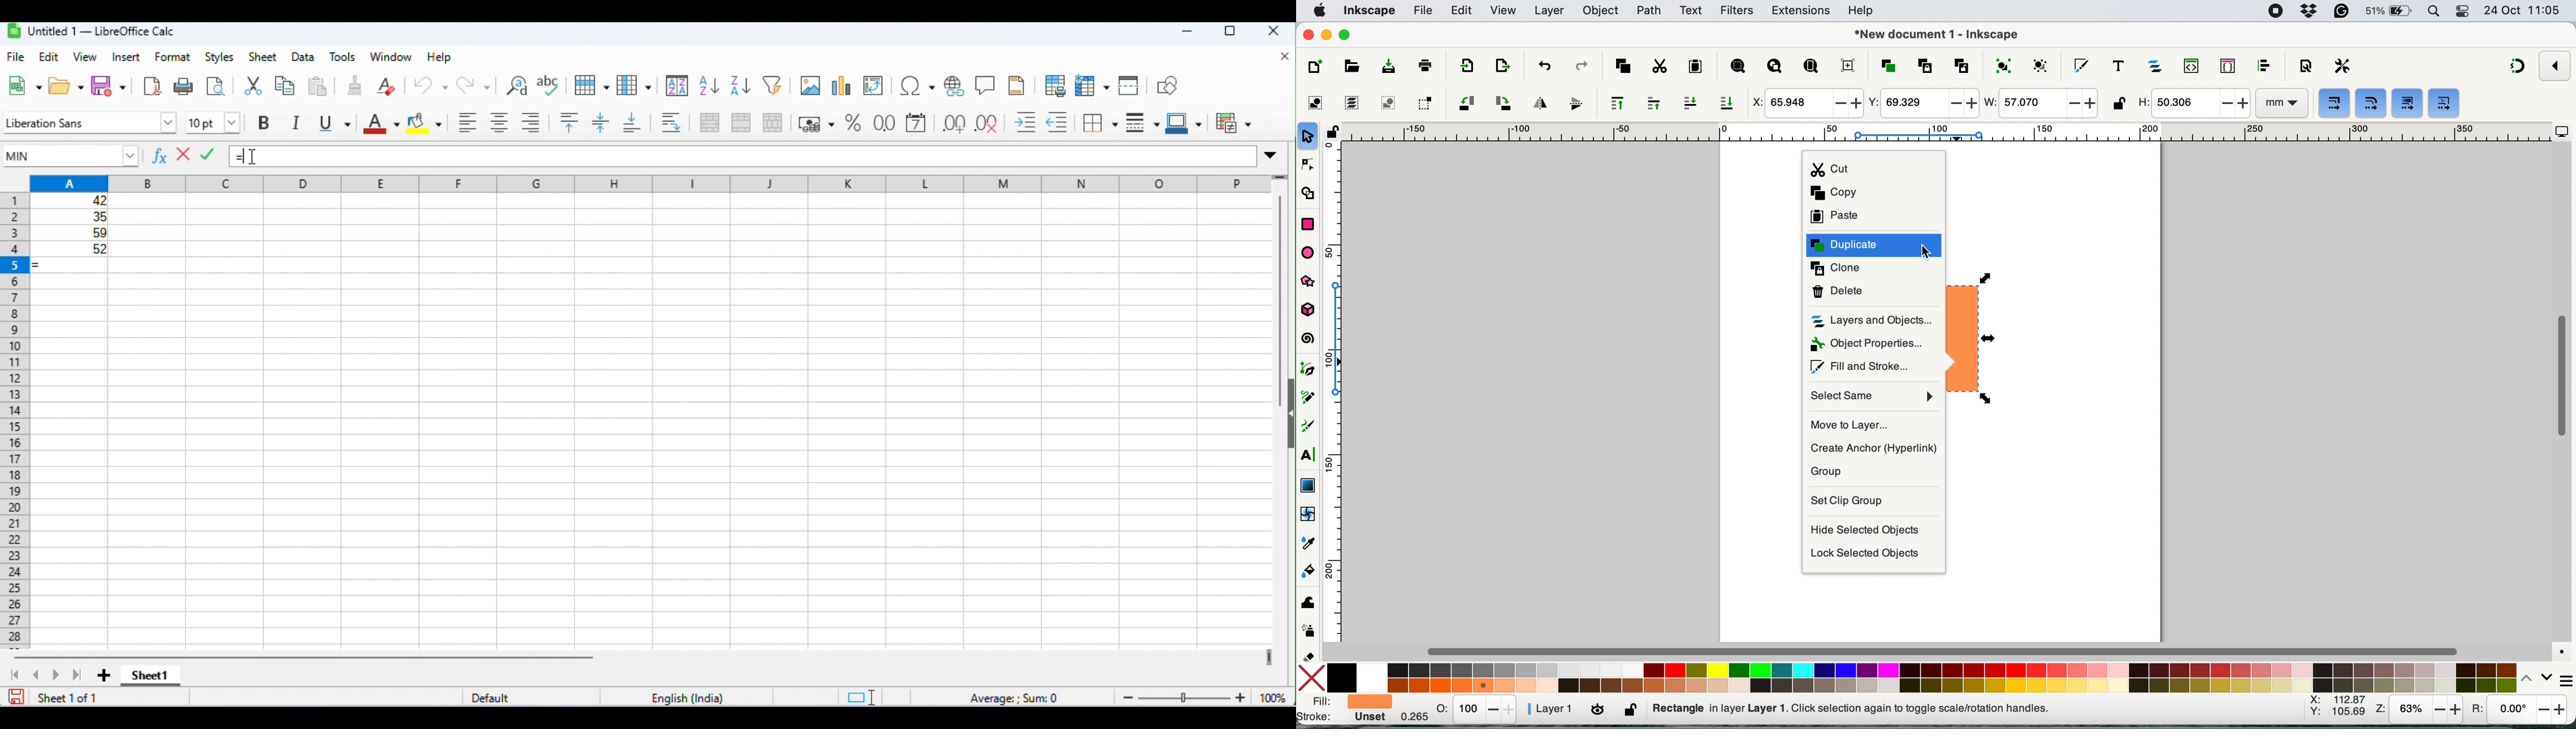 The image size is (2576, 756). I want to click on edit, so click(50, 58).